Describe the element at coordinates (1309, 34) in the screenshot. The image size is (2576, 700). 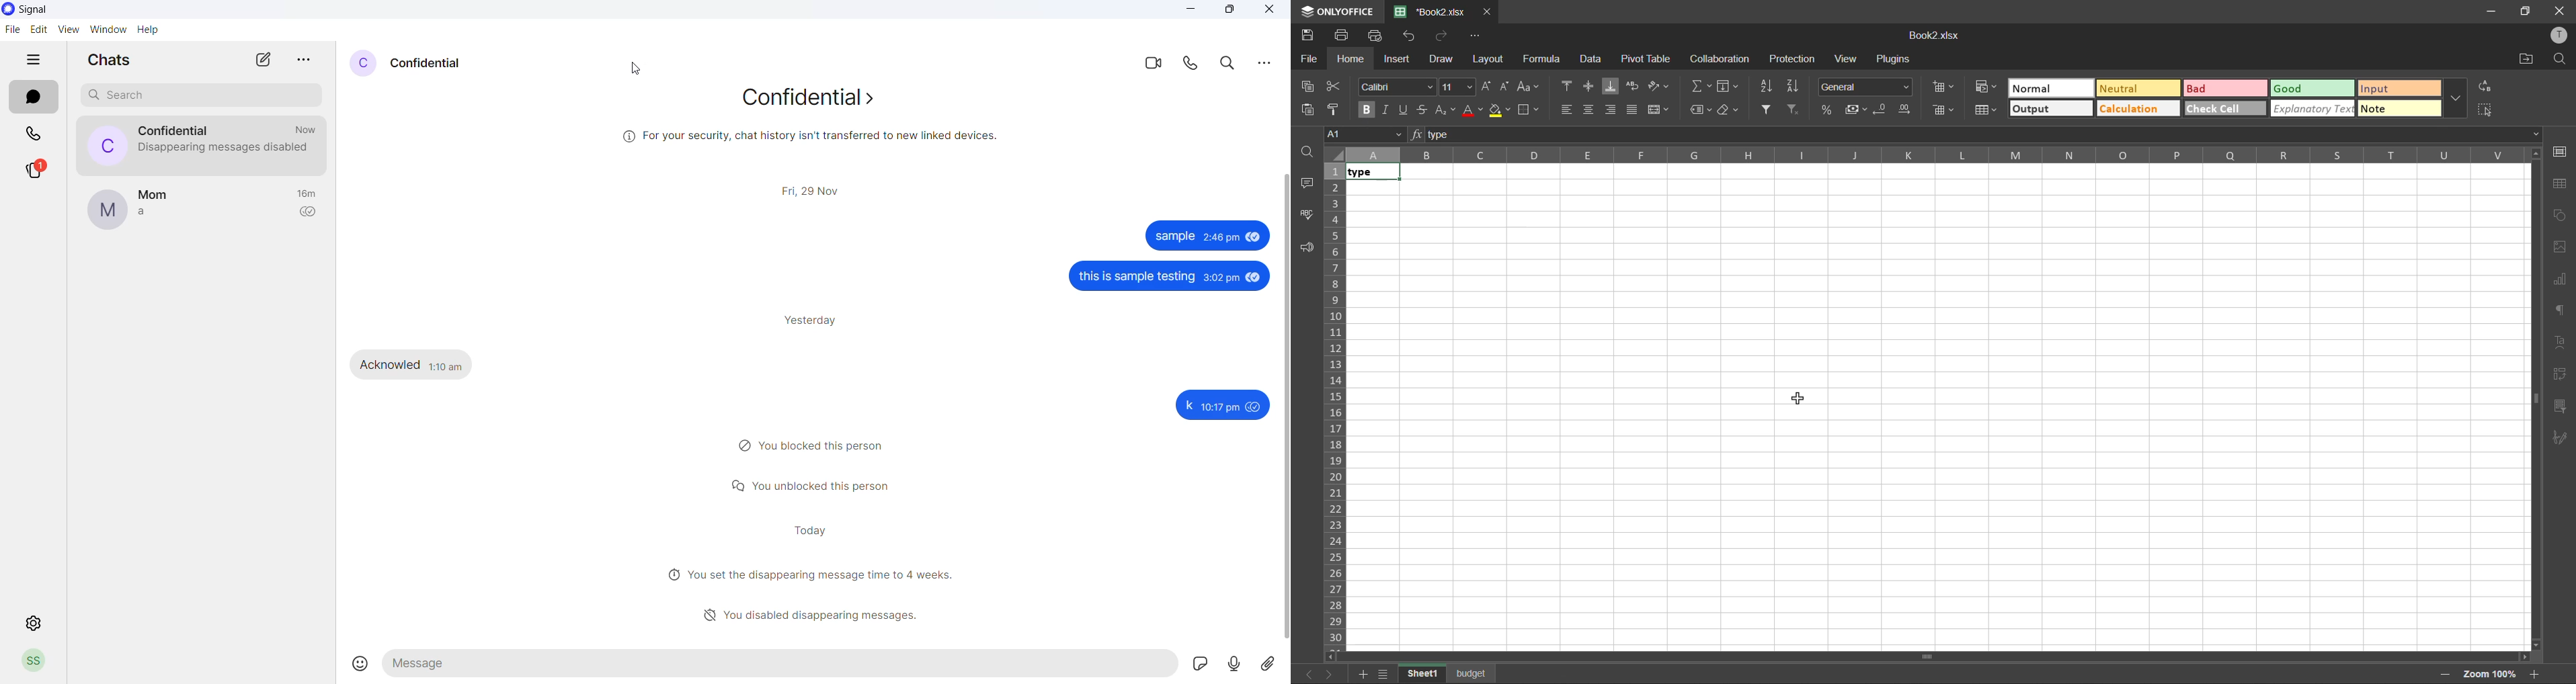
I see `save` at that location.